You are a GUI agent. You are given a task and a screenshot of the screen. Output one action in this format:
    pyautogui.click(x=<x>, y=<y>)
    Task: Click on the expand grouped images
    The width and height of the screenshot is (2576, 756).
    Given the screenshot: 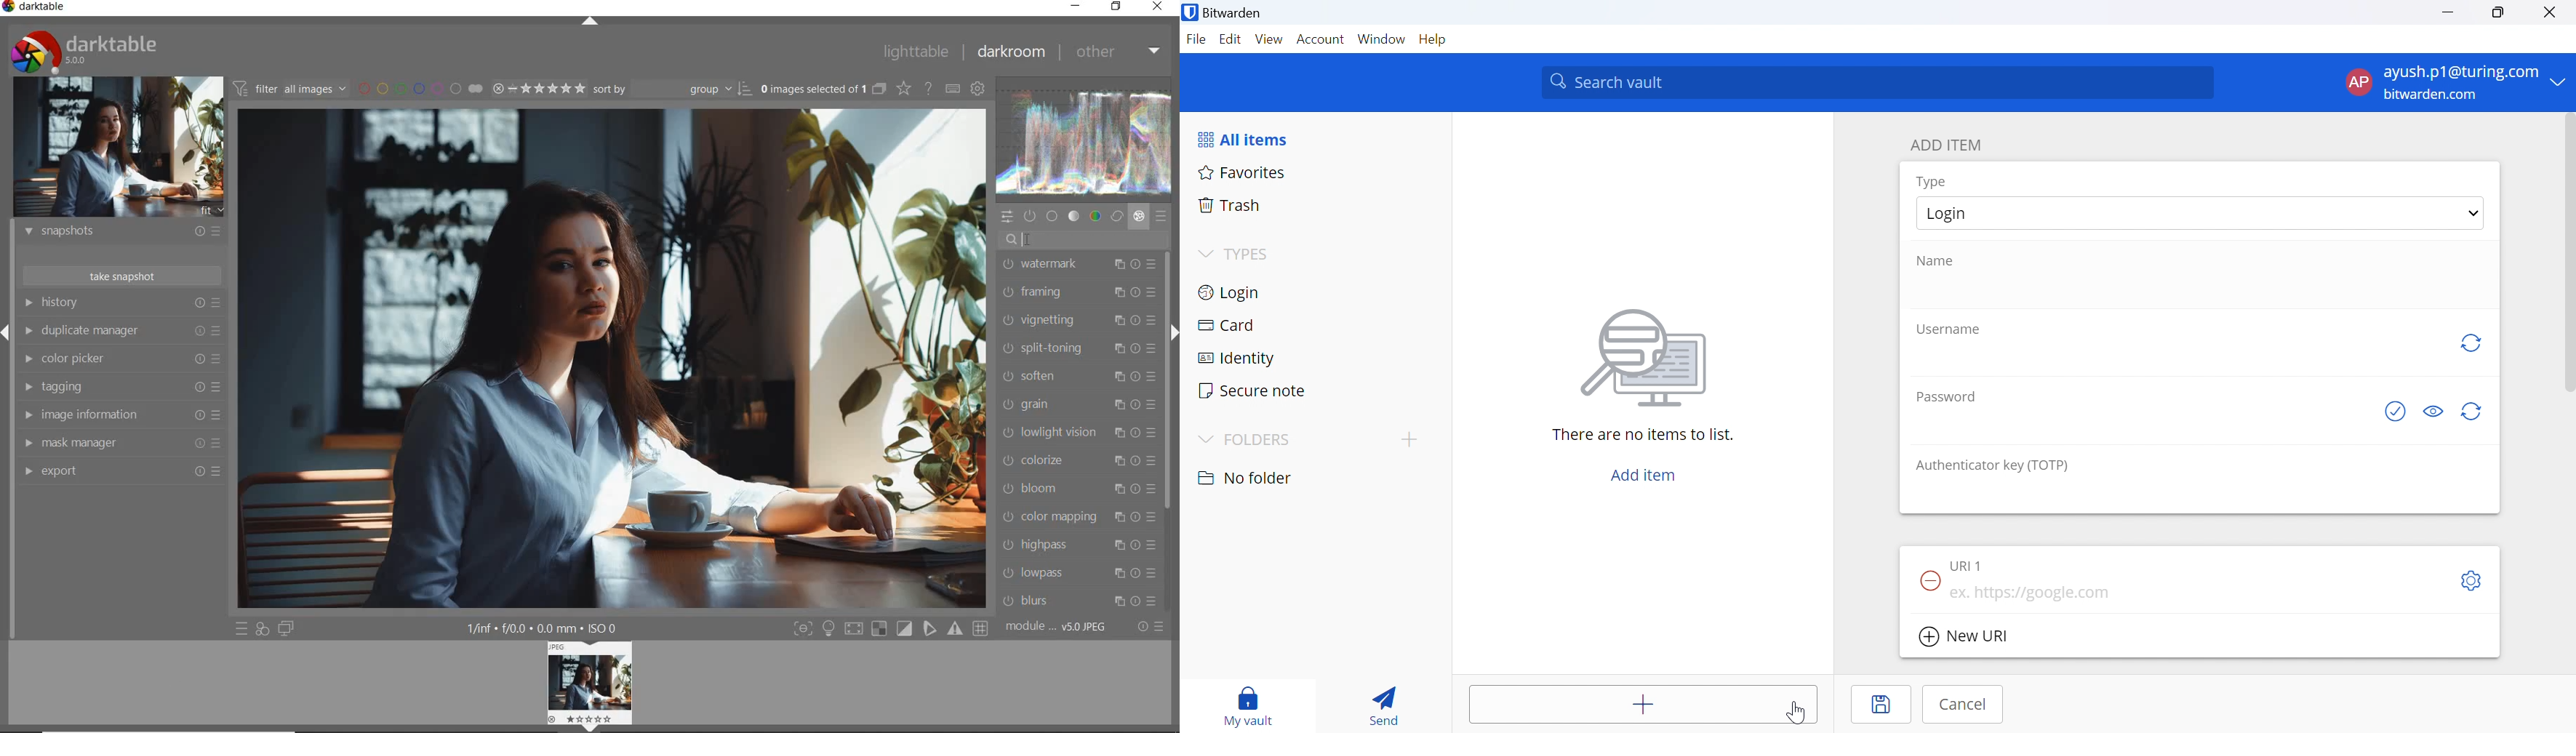 What is the action you would take?
    pyautogui.click(x=824, y=91)
    